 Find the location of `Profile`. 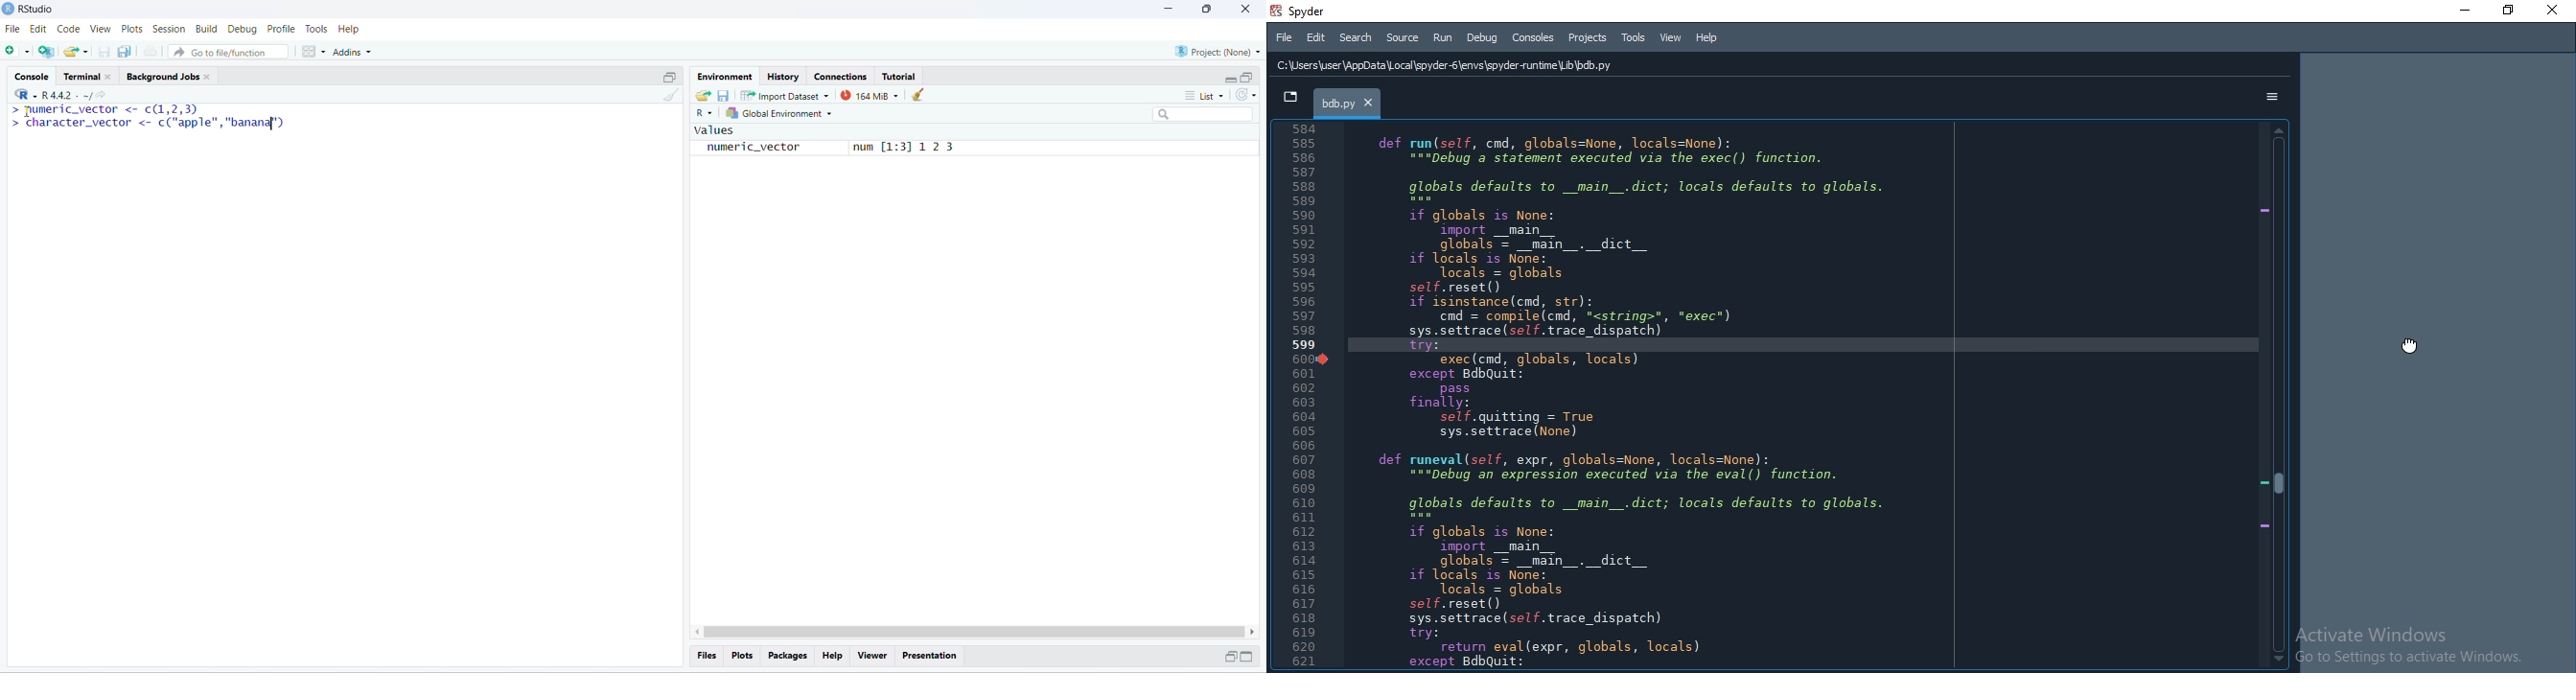

Profile is located at coordinates (281, 29).